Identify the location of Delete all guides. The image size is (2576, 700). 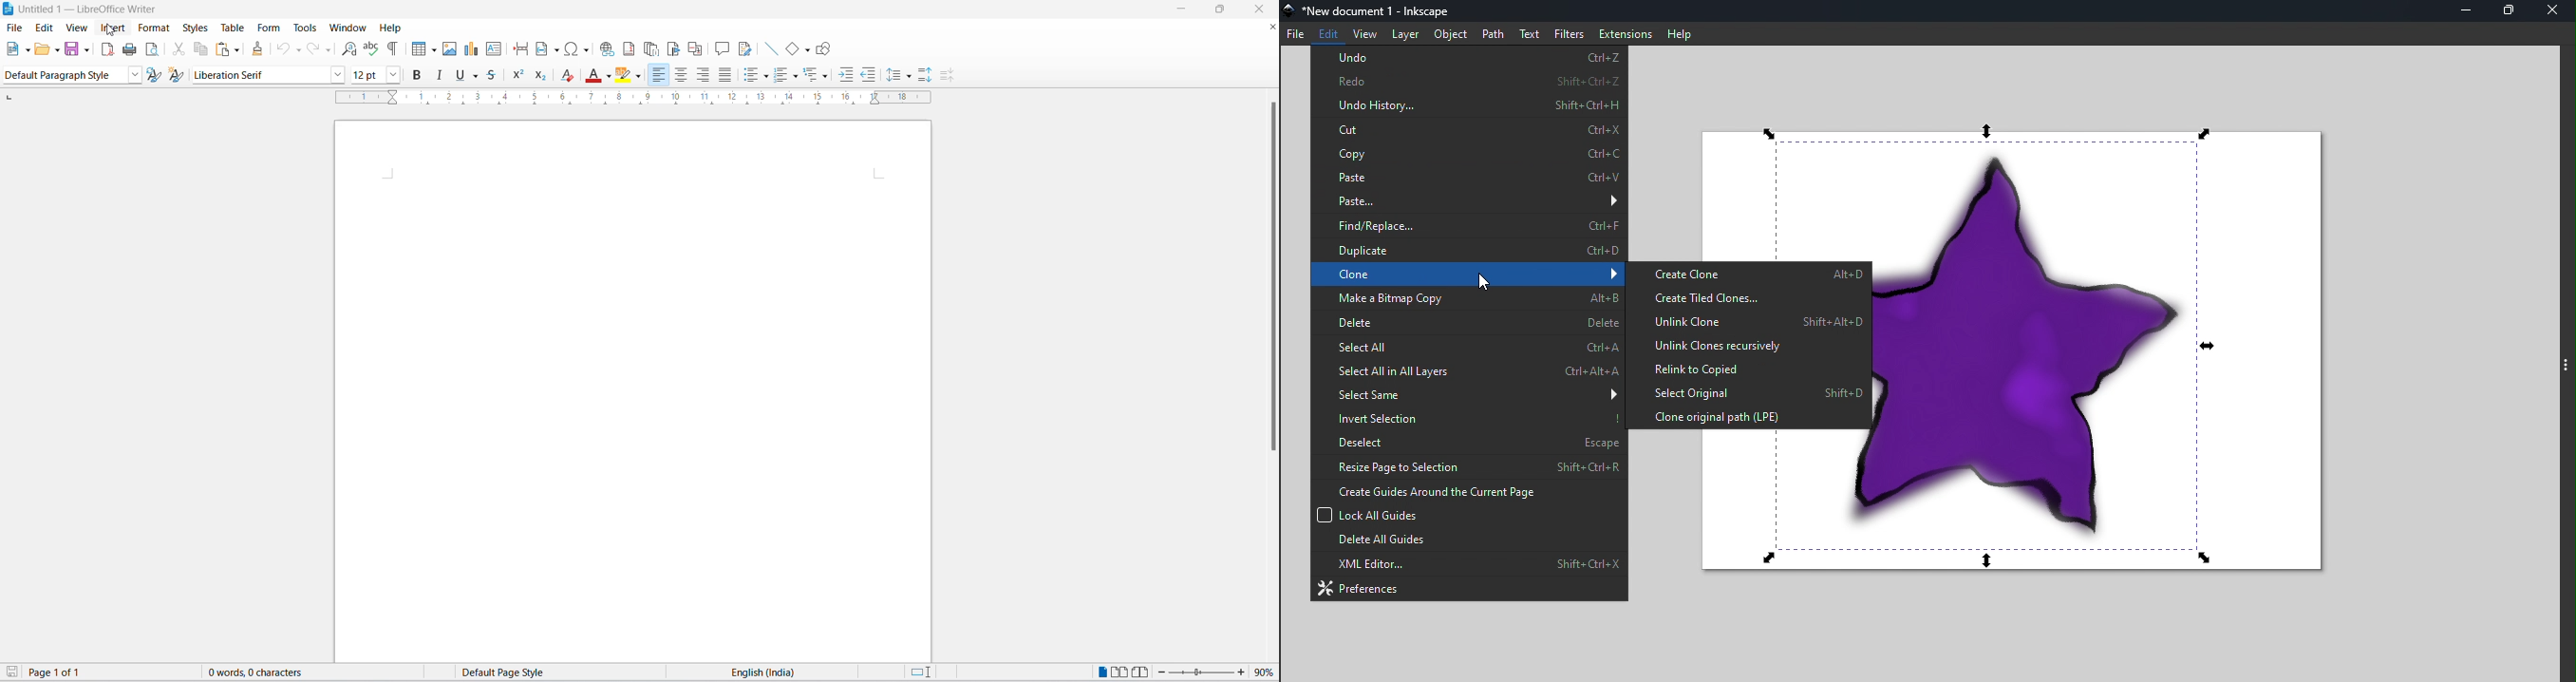
(1467, 542).